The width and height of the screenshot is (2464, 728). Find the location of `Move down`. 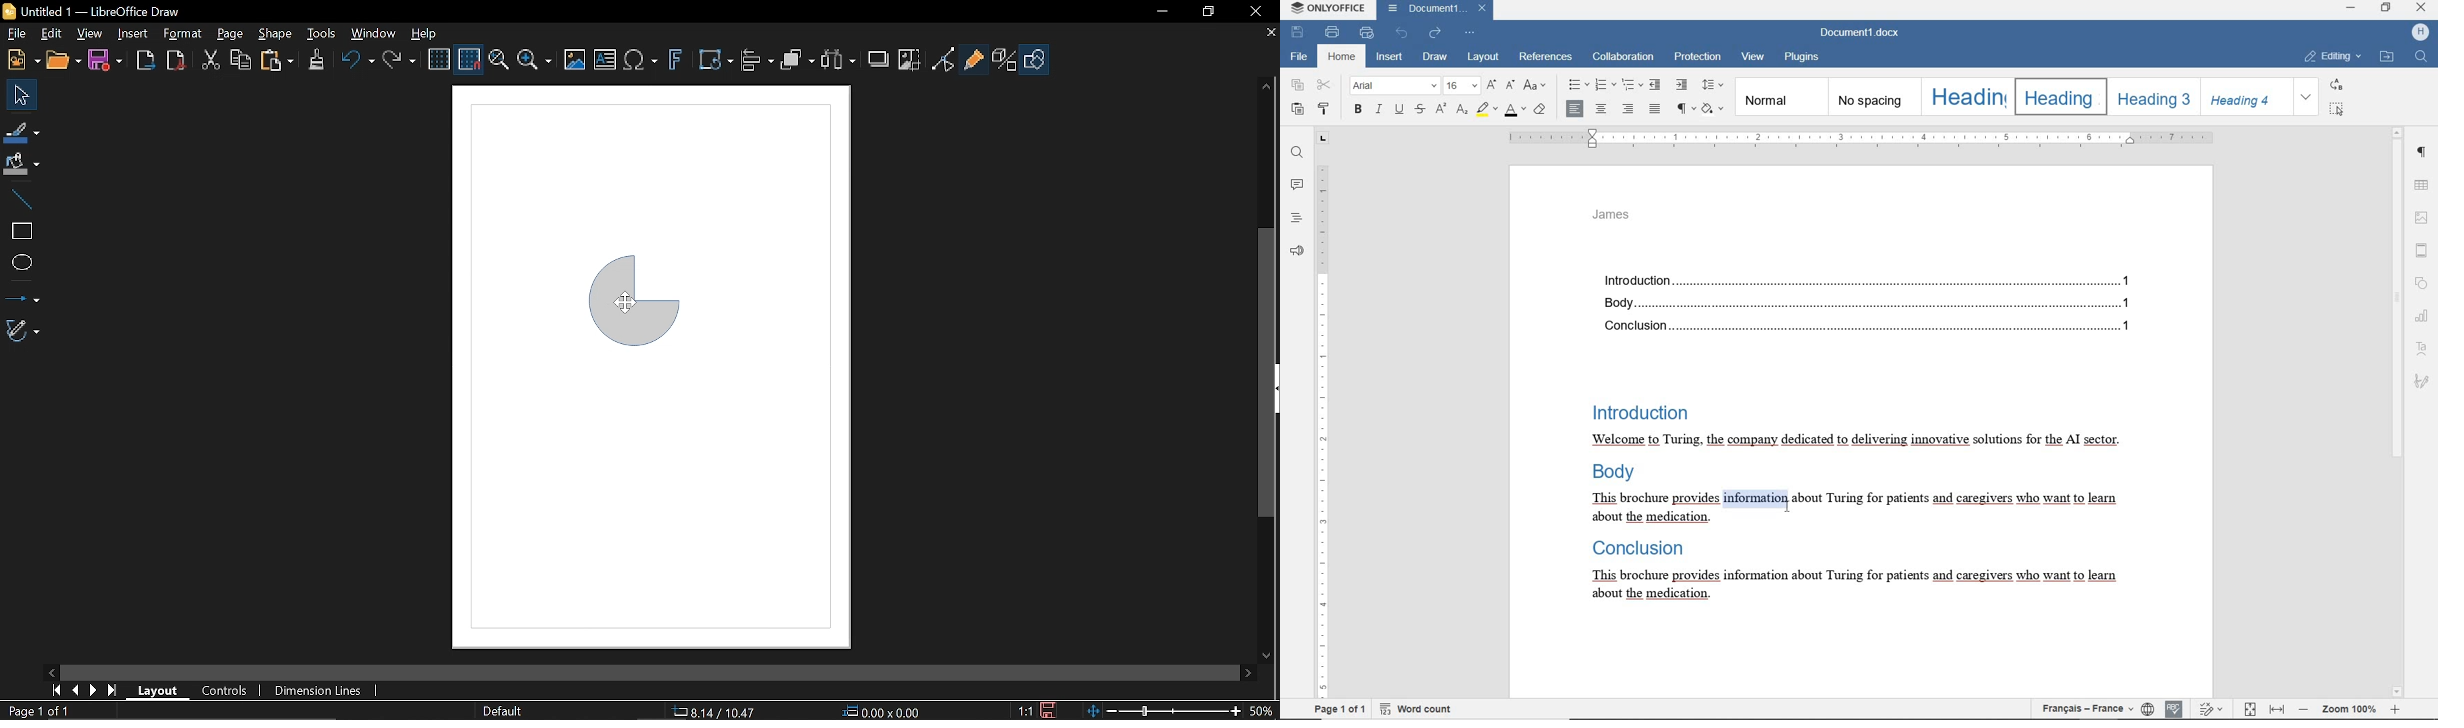

Move down is located at coordinates (1271, 656).